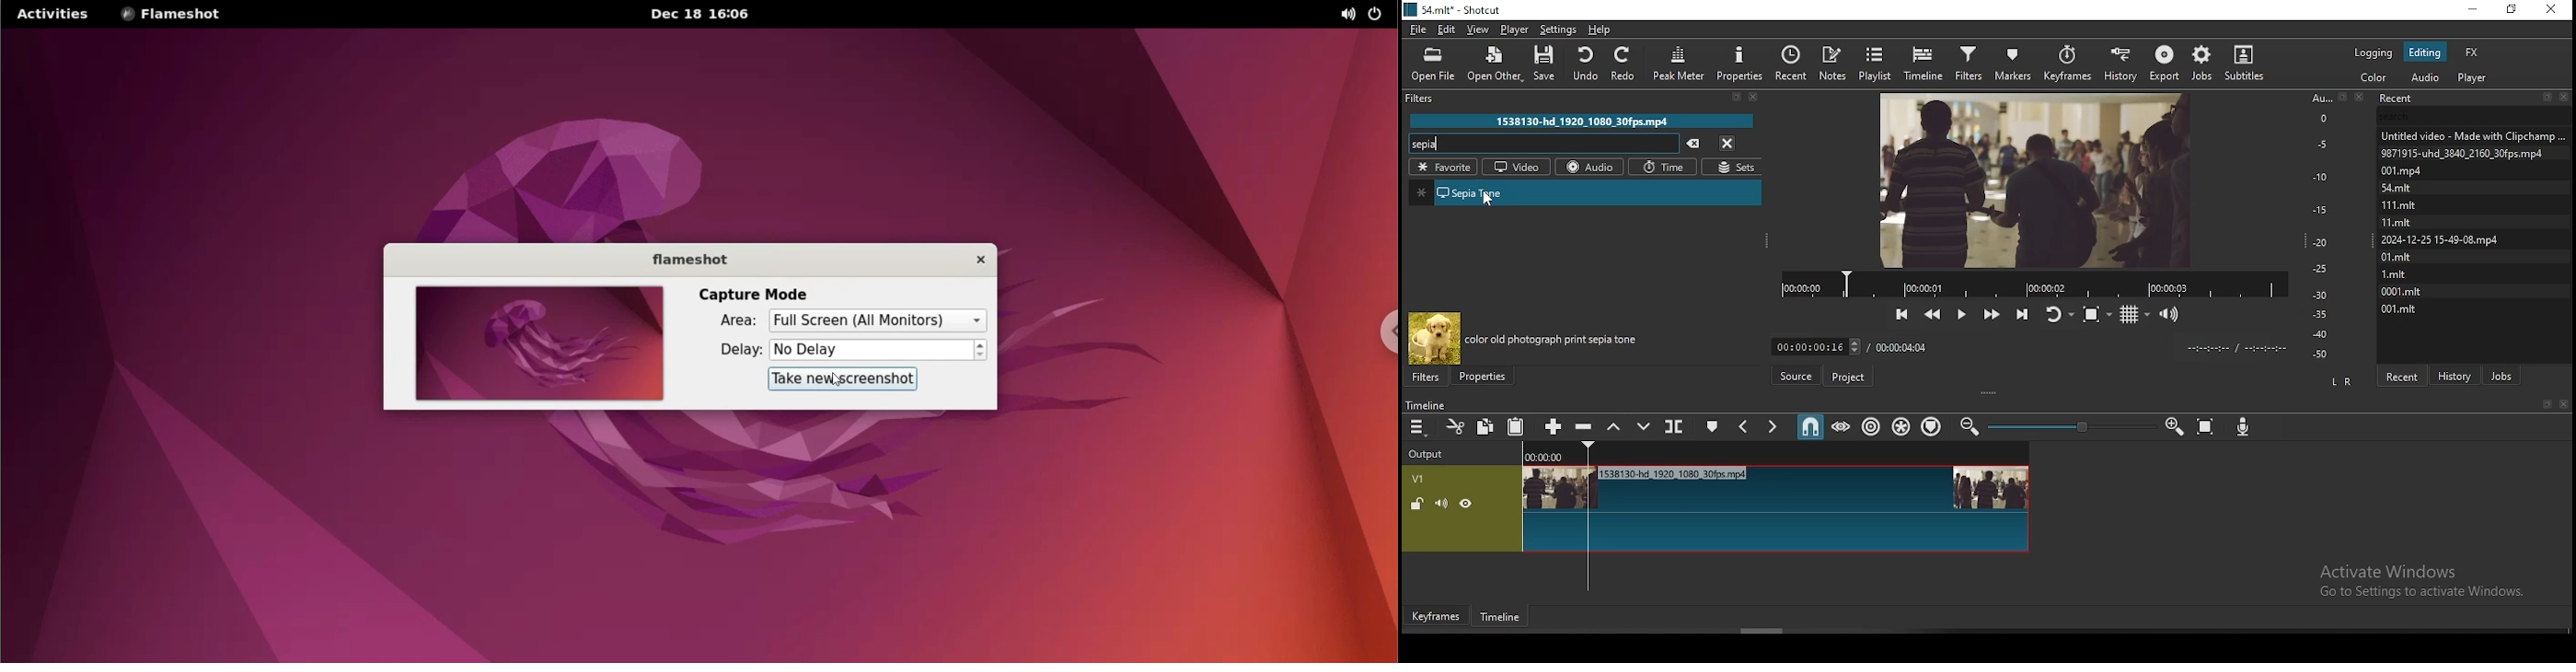  Describe the element at coordinates (834, 380) in the screenshot. I see `cursor` at that location.